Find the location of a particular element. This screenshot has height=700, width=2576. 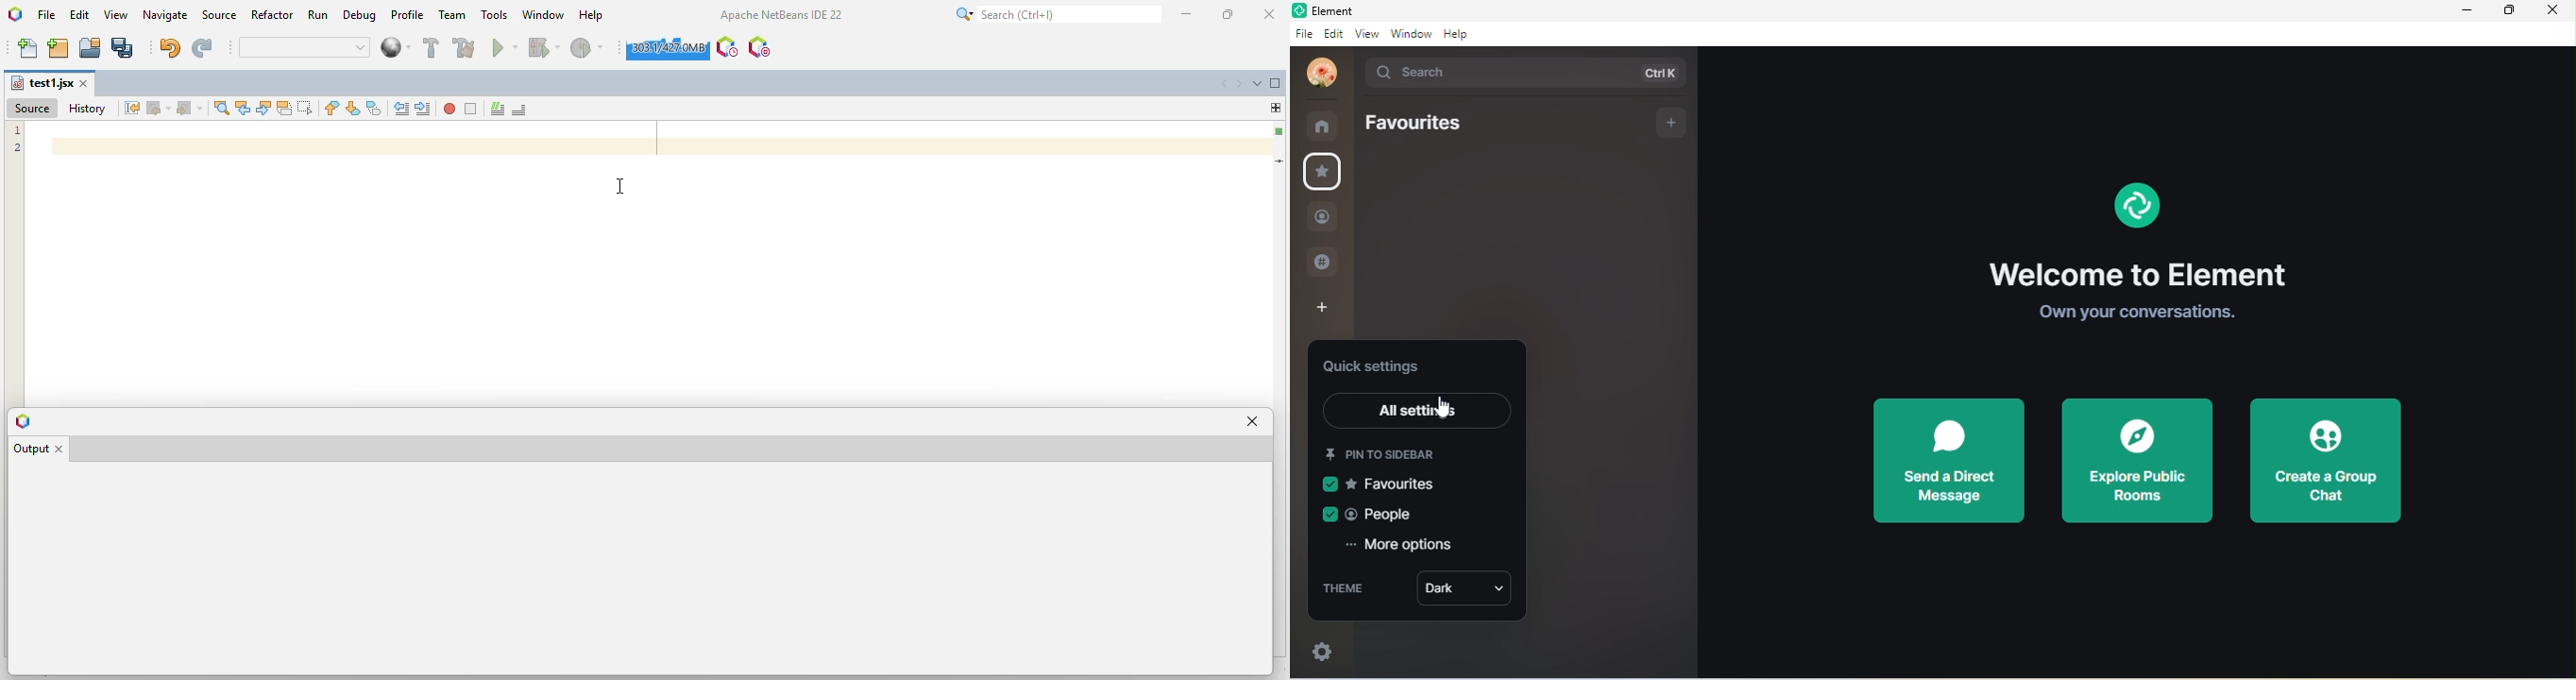

dark is located at coordinates (1465, 588).